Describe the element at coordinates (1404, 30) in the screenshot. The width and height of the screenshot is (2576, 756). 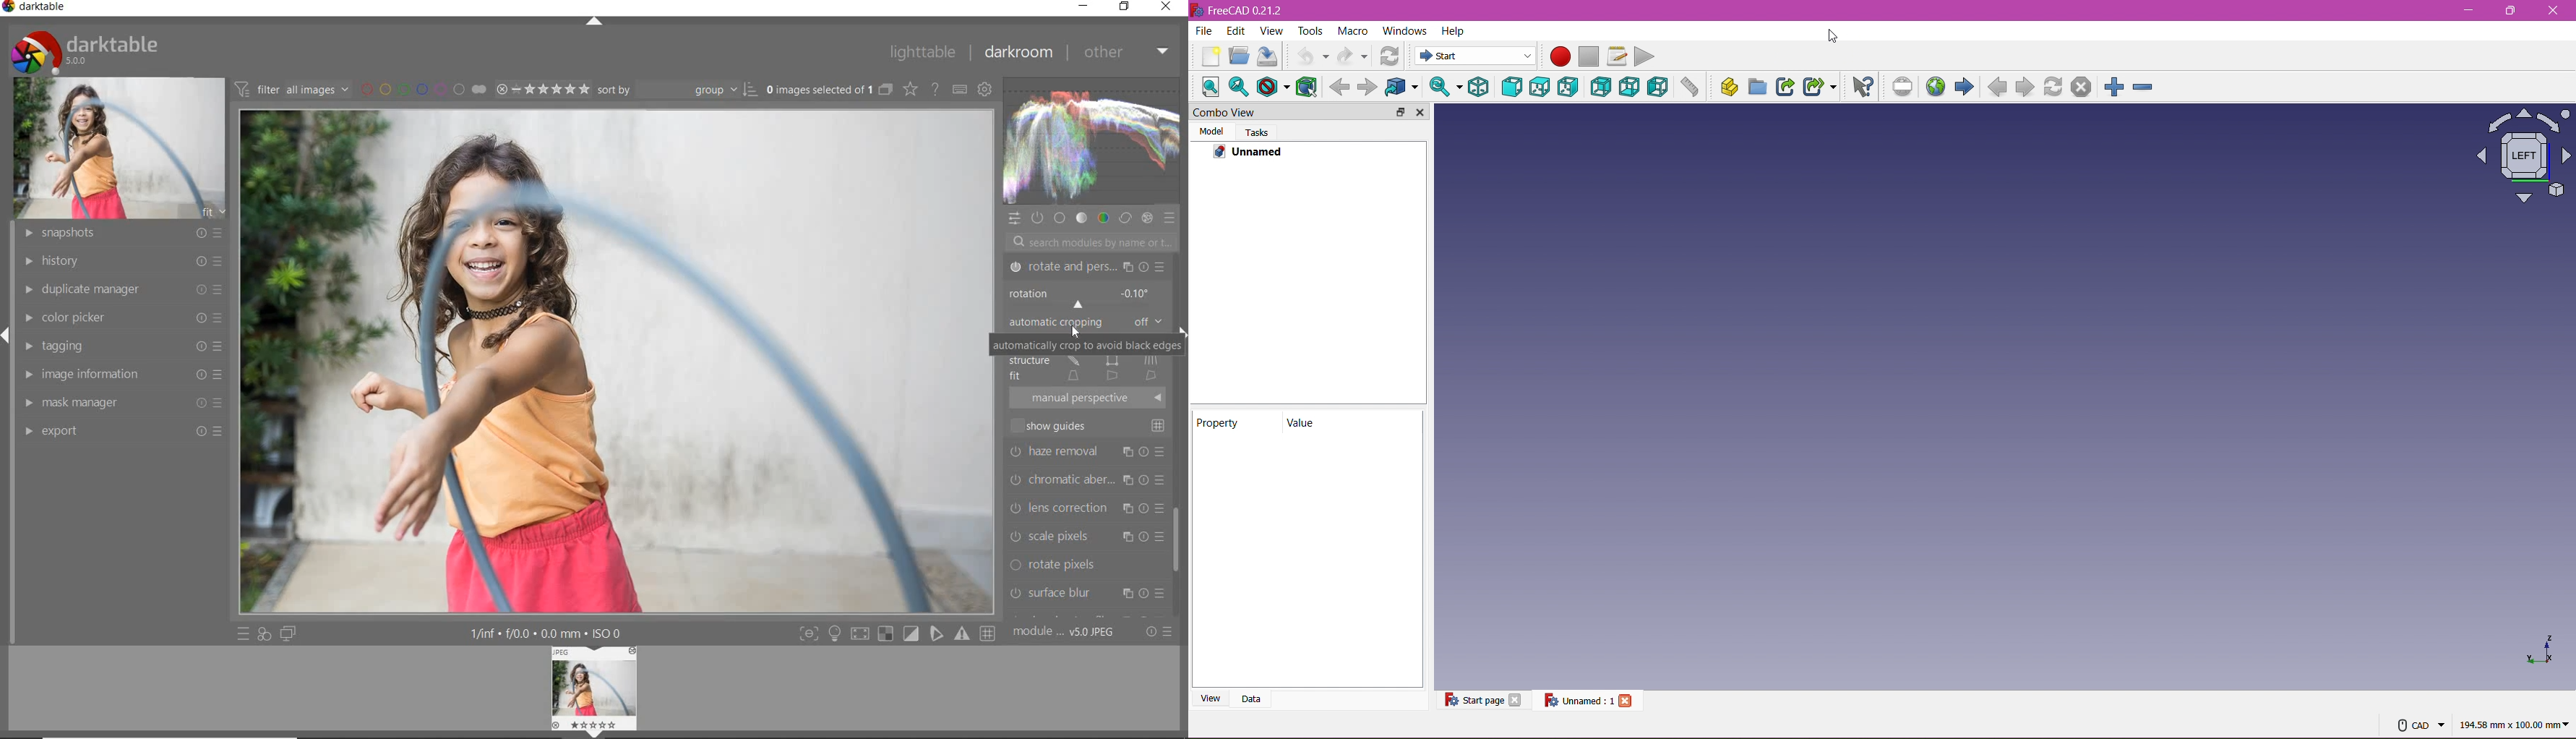
I see `Windows` at that location.